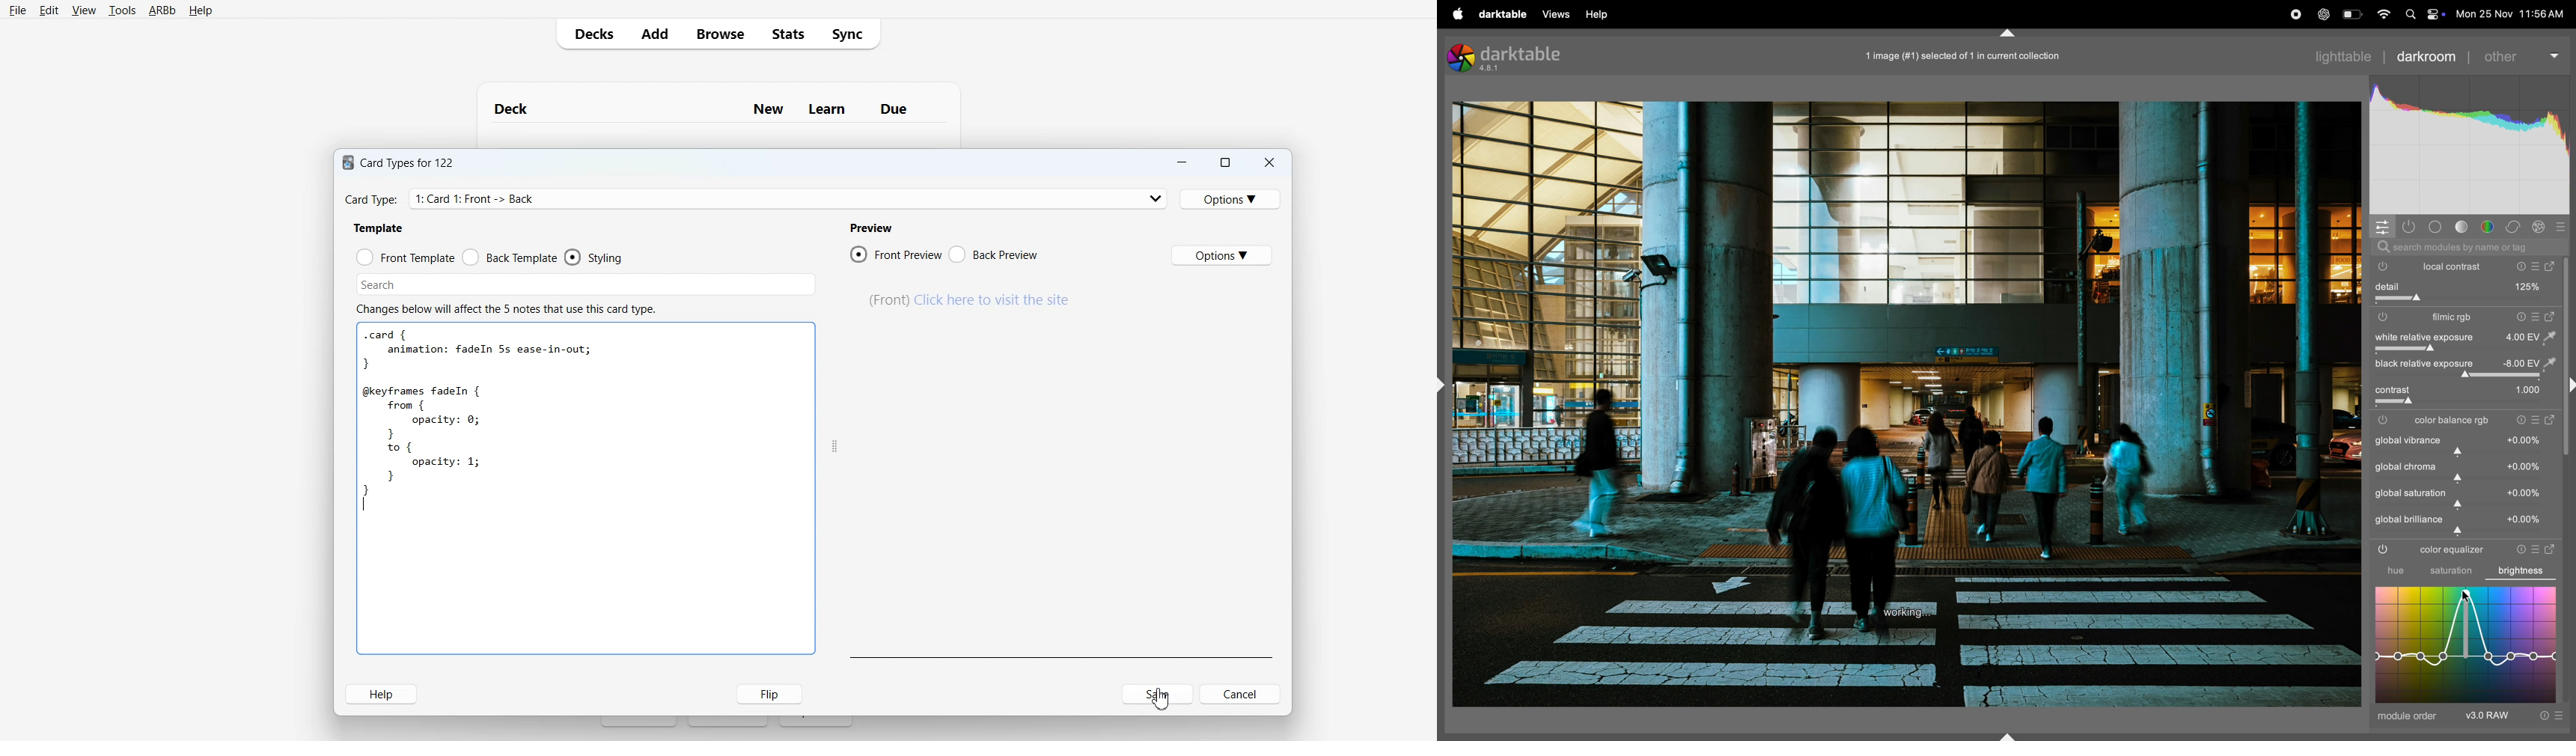 Image resolution: width=2576 pixels, height=756 pixels. Describe the element at coordinates (2008, 733) in the screenshot. I see `Collapse or expand ` at that location.